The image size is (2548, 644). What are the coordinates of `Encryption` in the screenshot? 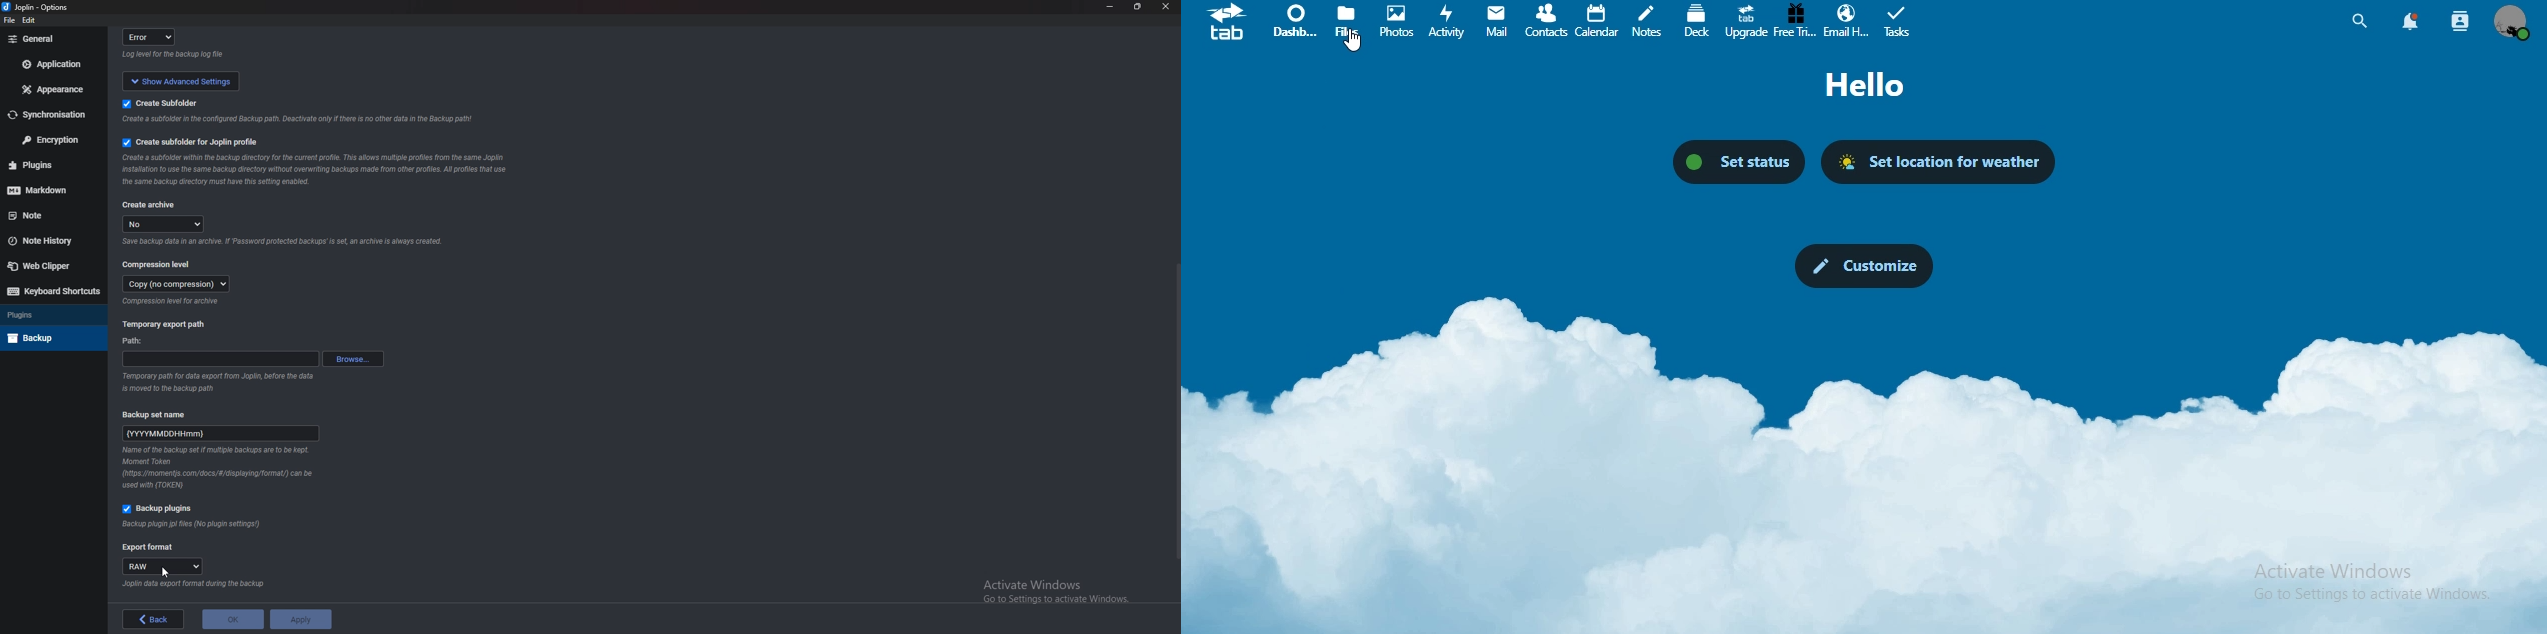 It's located at (51, 139).